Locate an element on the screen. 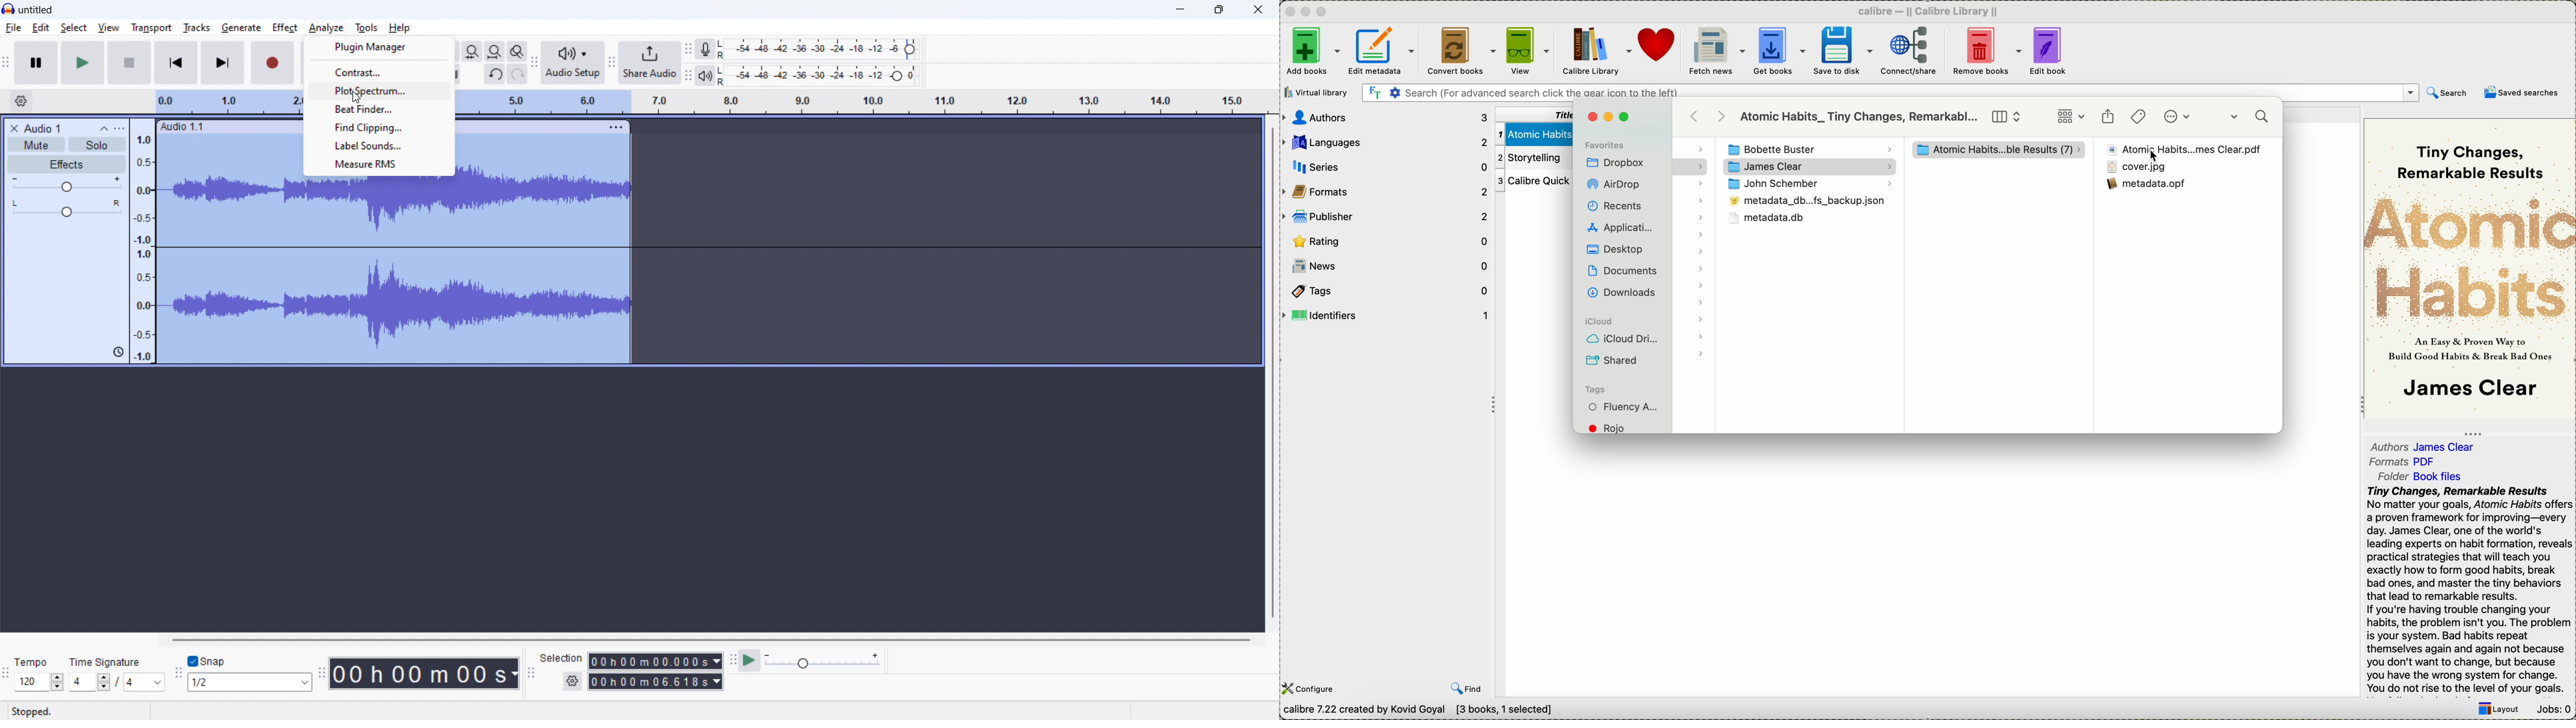 This screenshot has width=2576, height=728. icloud drive is located at coordinates (1623, 340).